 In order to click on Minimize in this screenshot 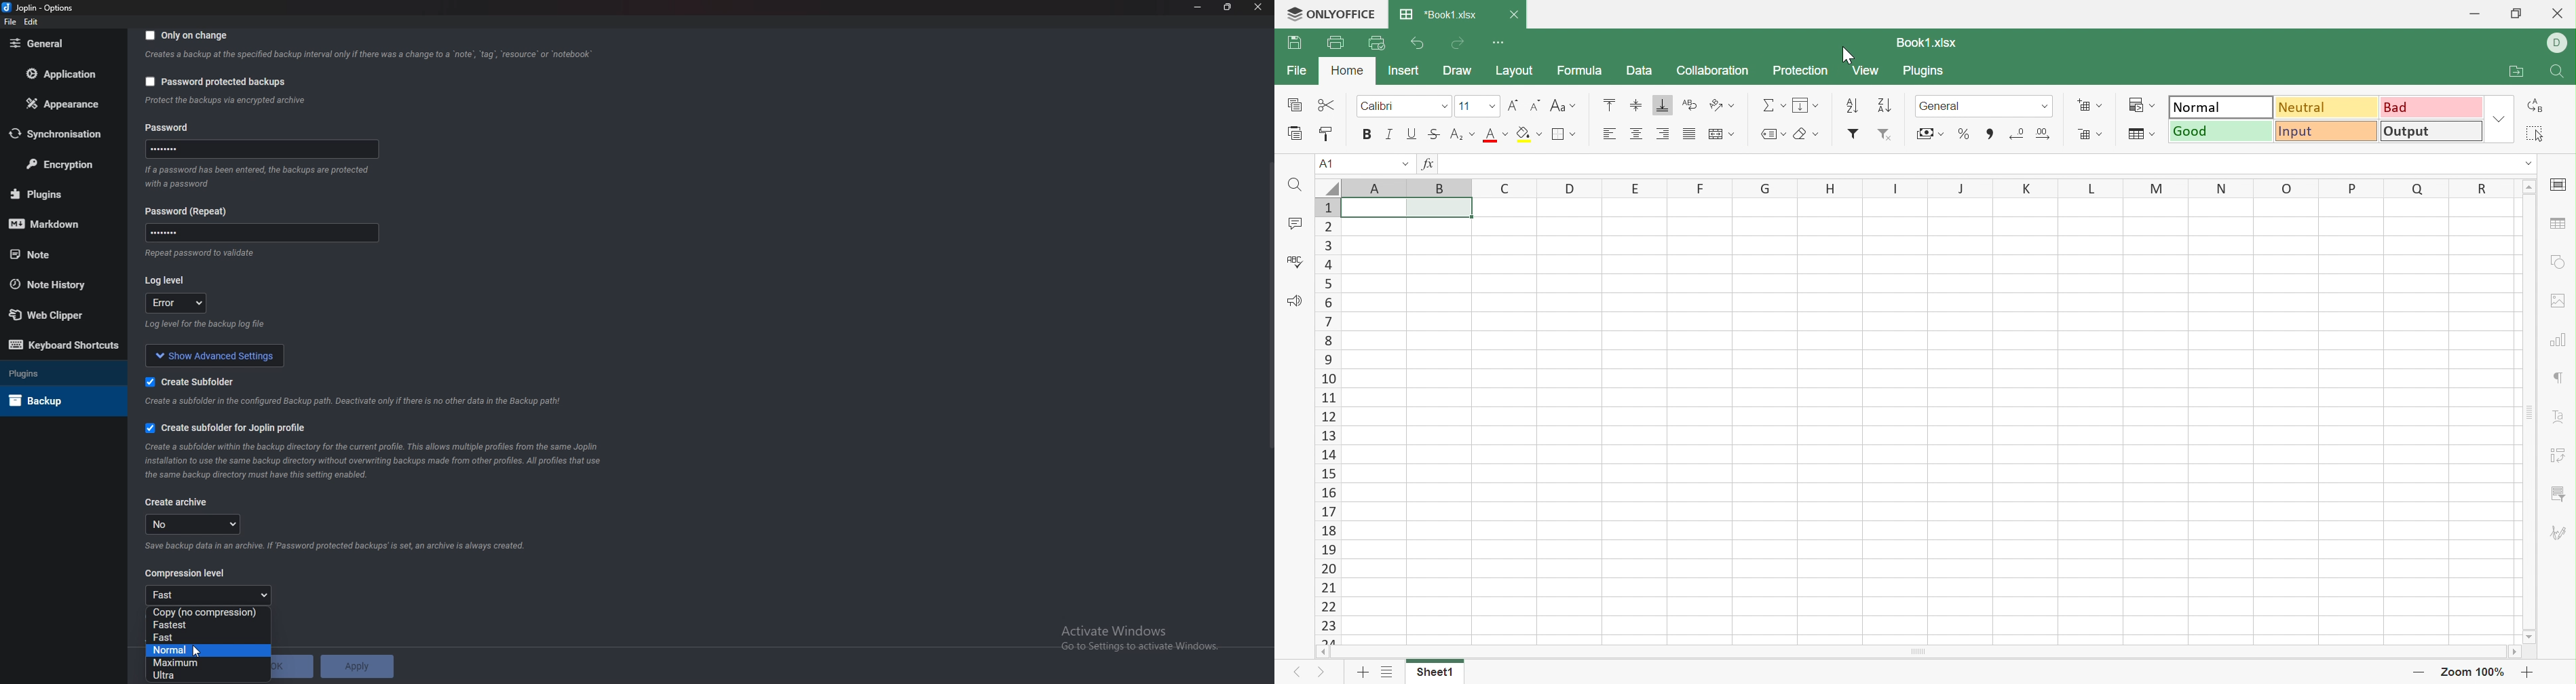, I will do `click(2472, 14)`.